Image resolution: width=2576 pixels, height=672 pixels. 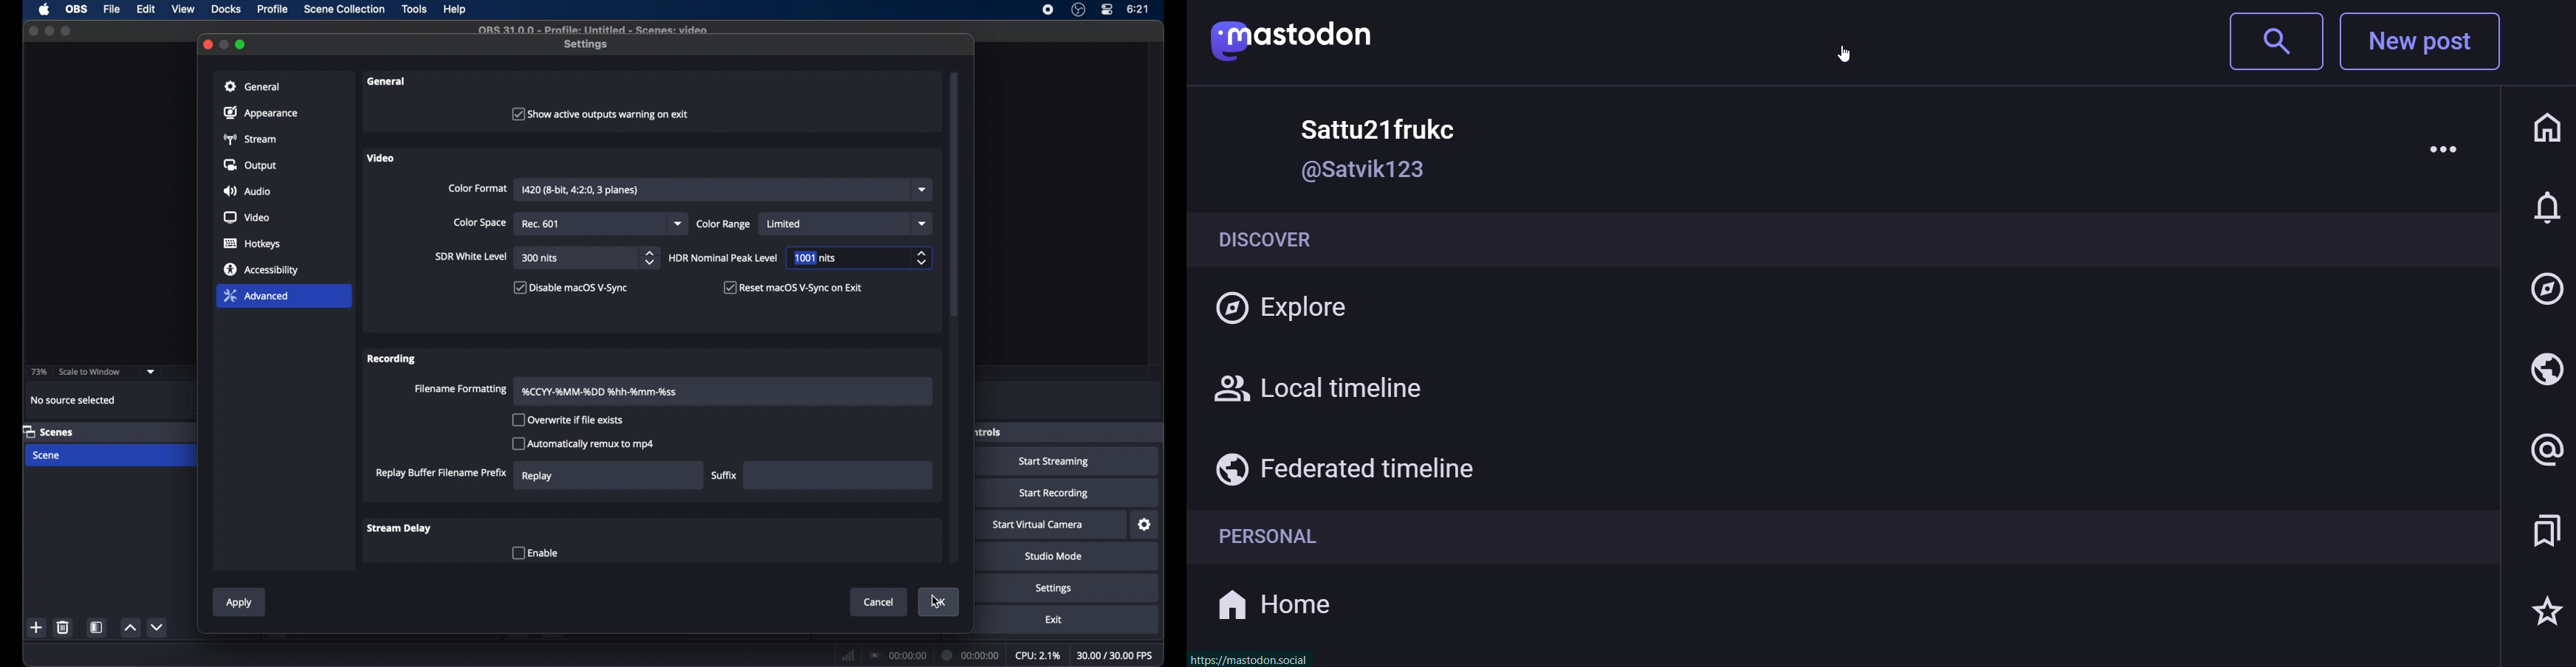 What do you see at coordinates (1138, 9) in the screenshot?
I see `time` at bounding box center [1138, 9].